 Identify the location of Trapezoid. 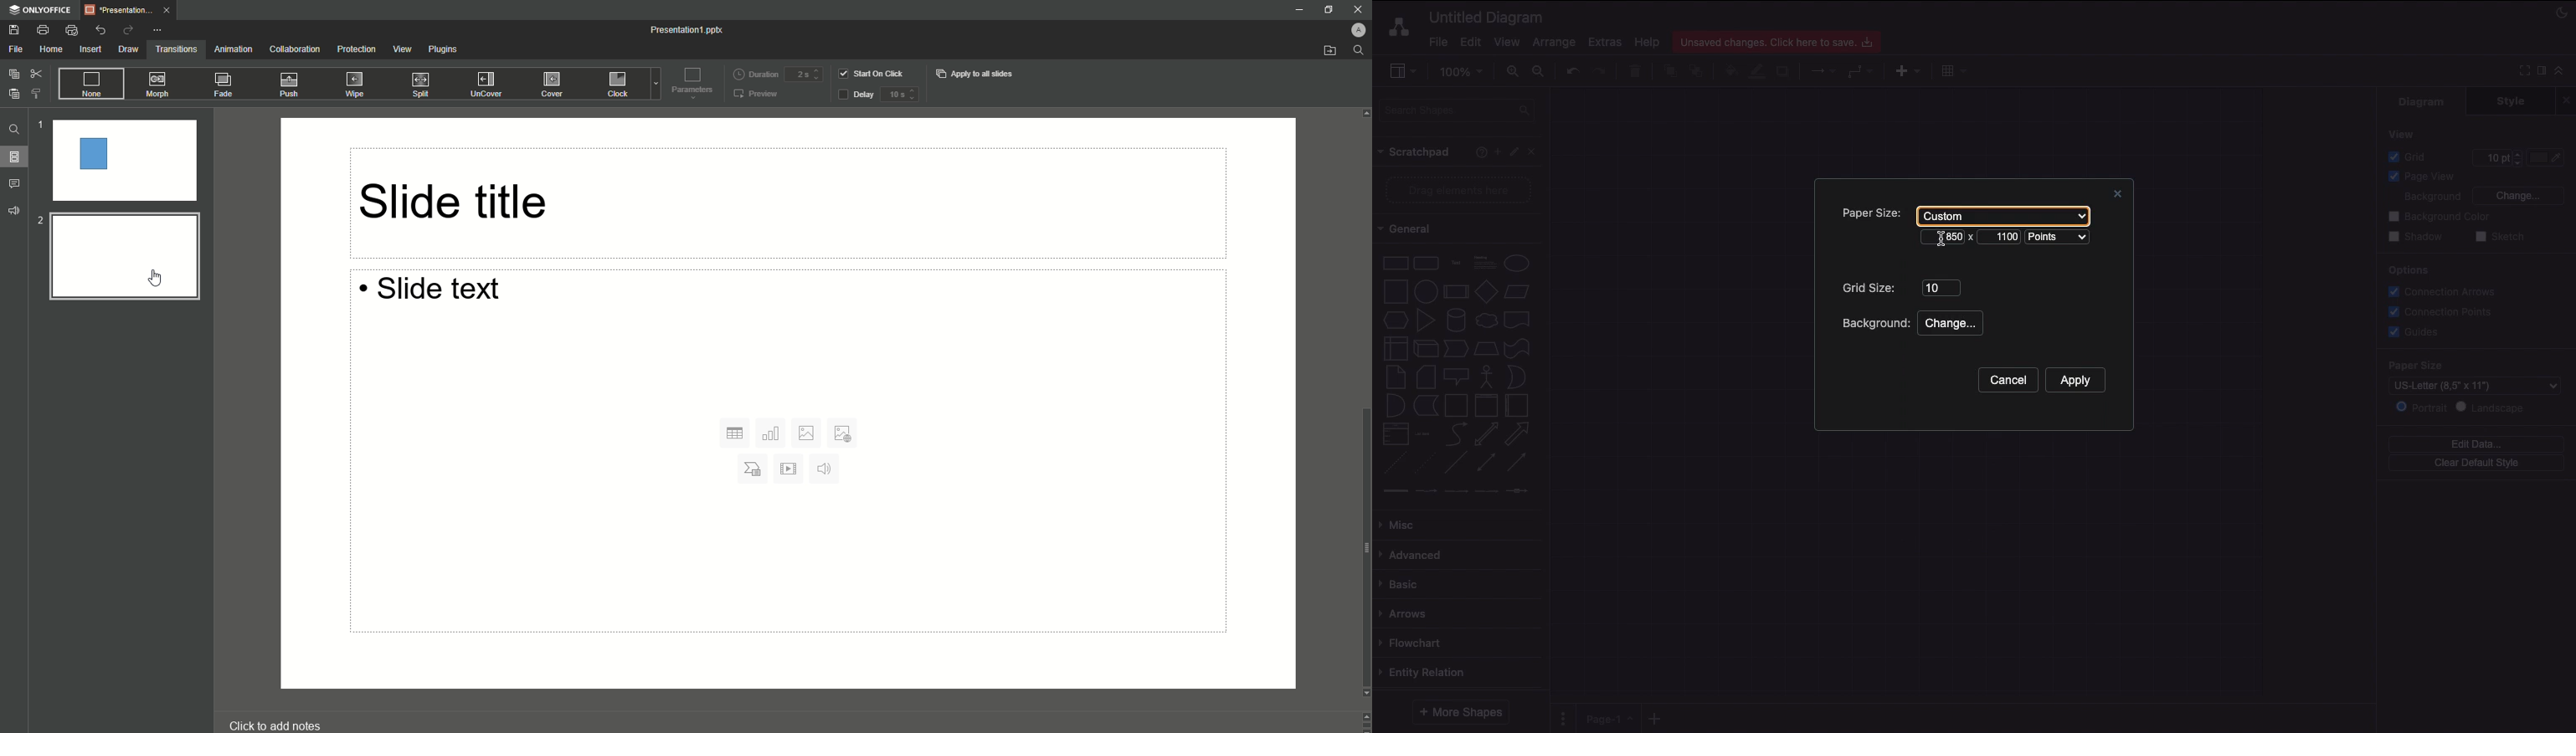
(1484, 349).